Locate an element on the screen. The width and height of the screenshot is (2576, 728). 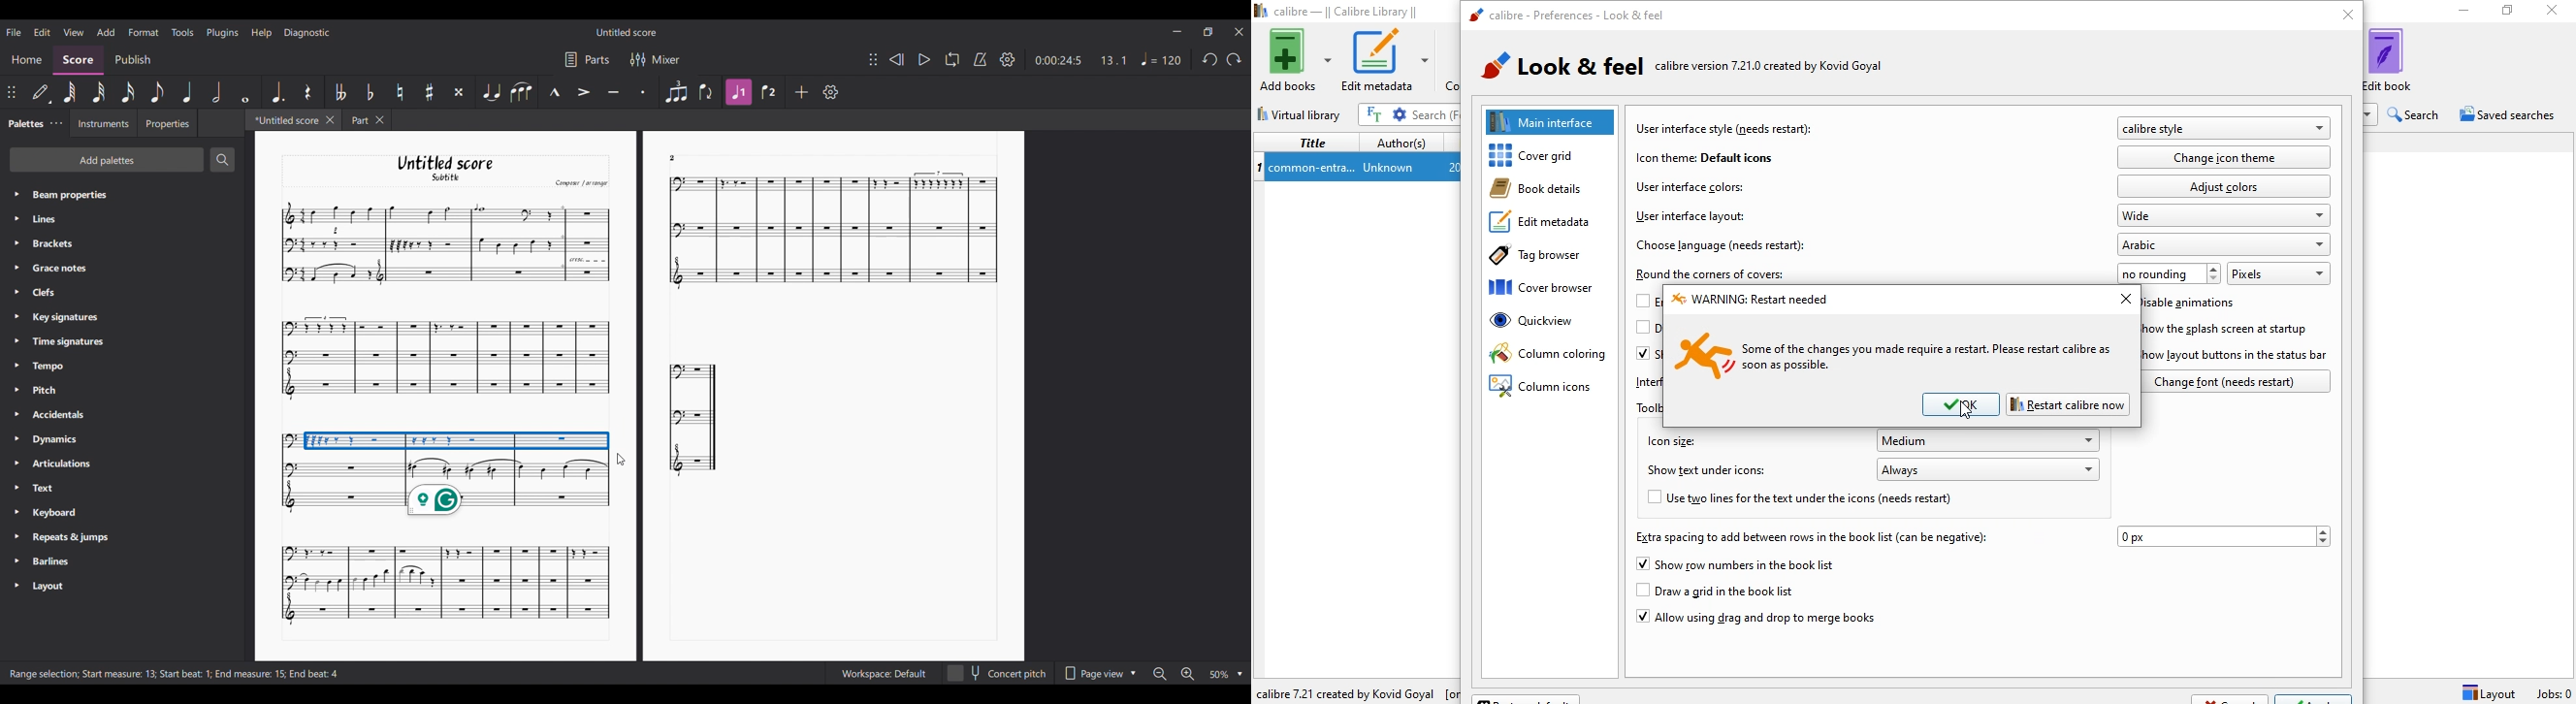
wide is located at coordinates (2225, 215).